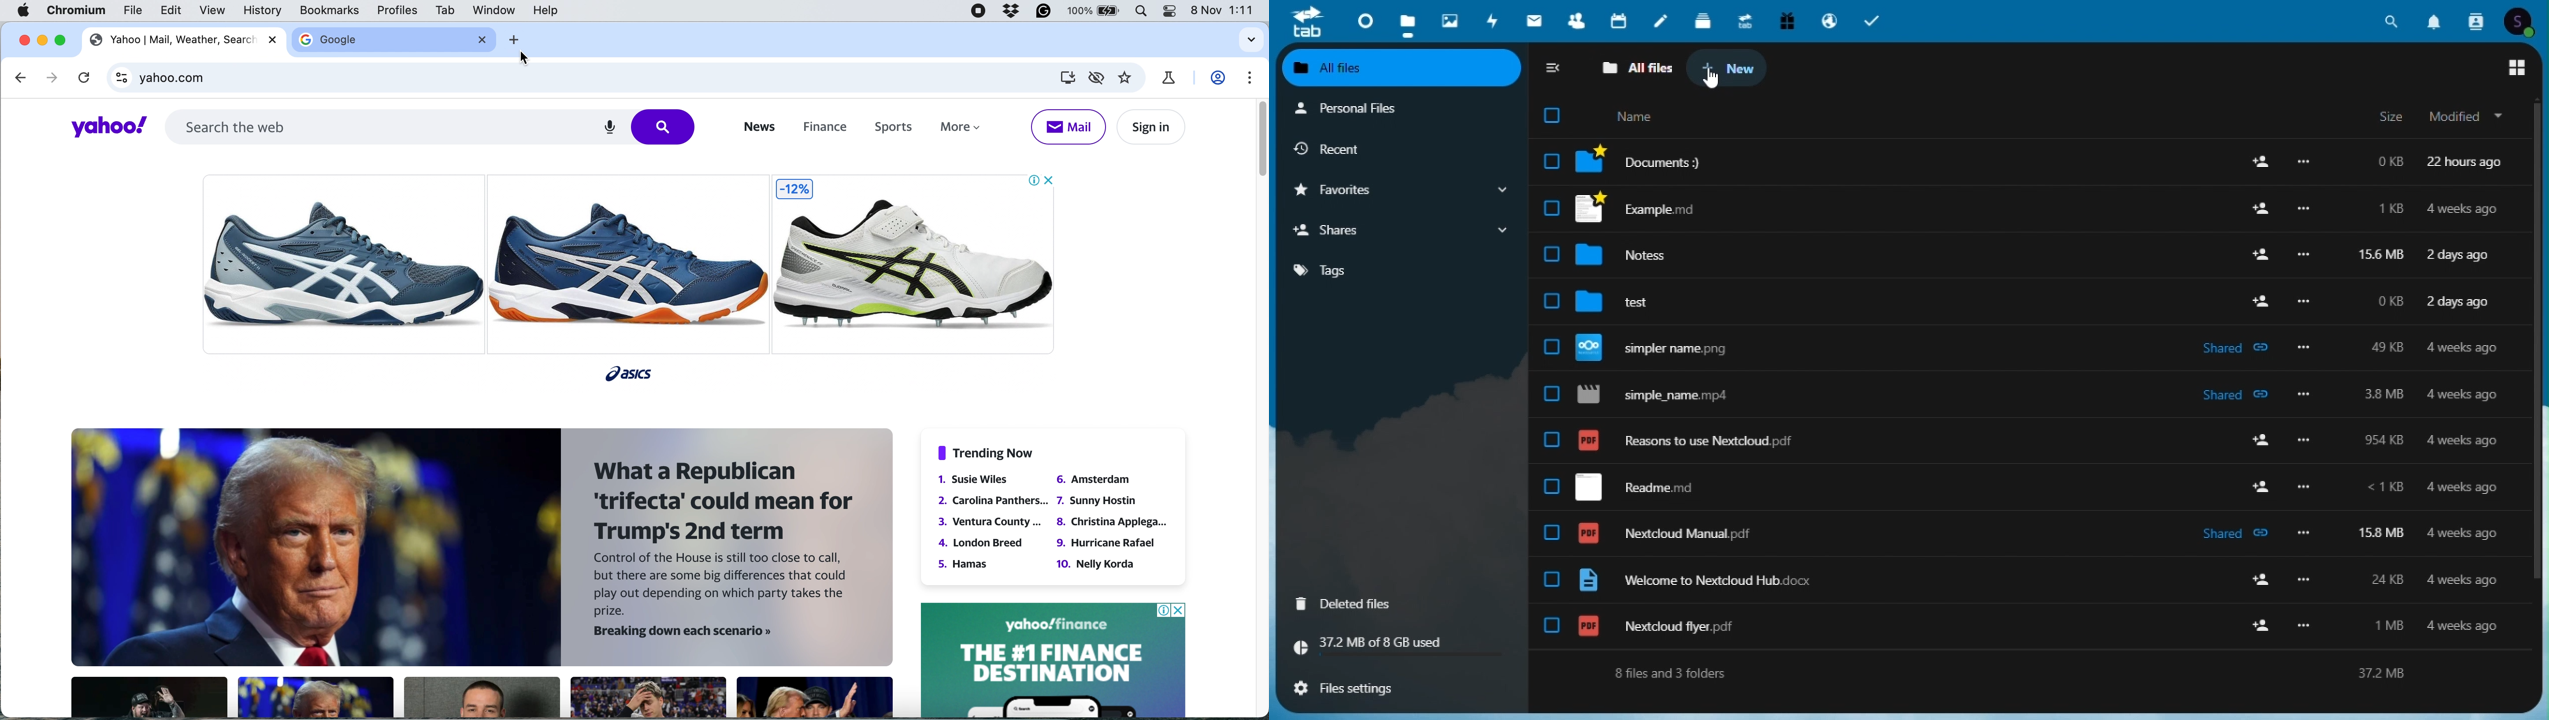 The image size is (2576, 728). I want to click on more options, so click(2305, 487).